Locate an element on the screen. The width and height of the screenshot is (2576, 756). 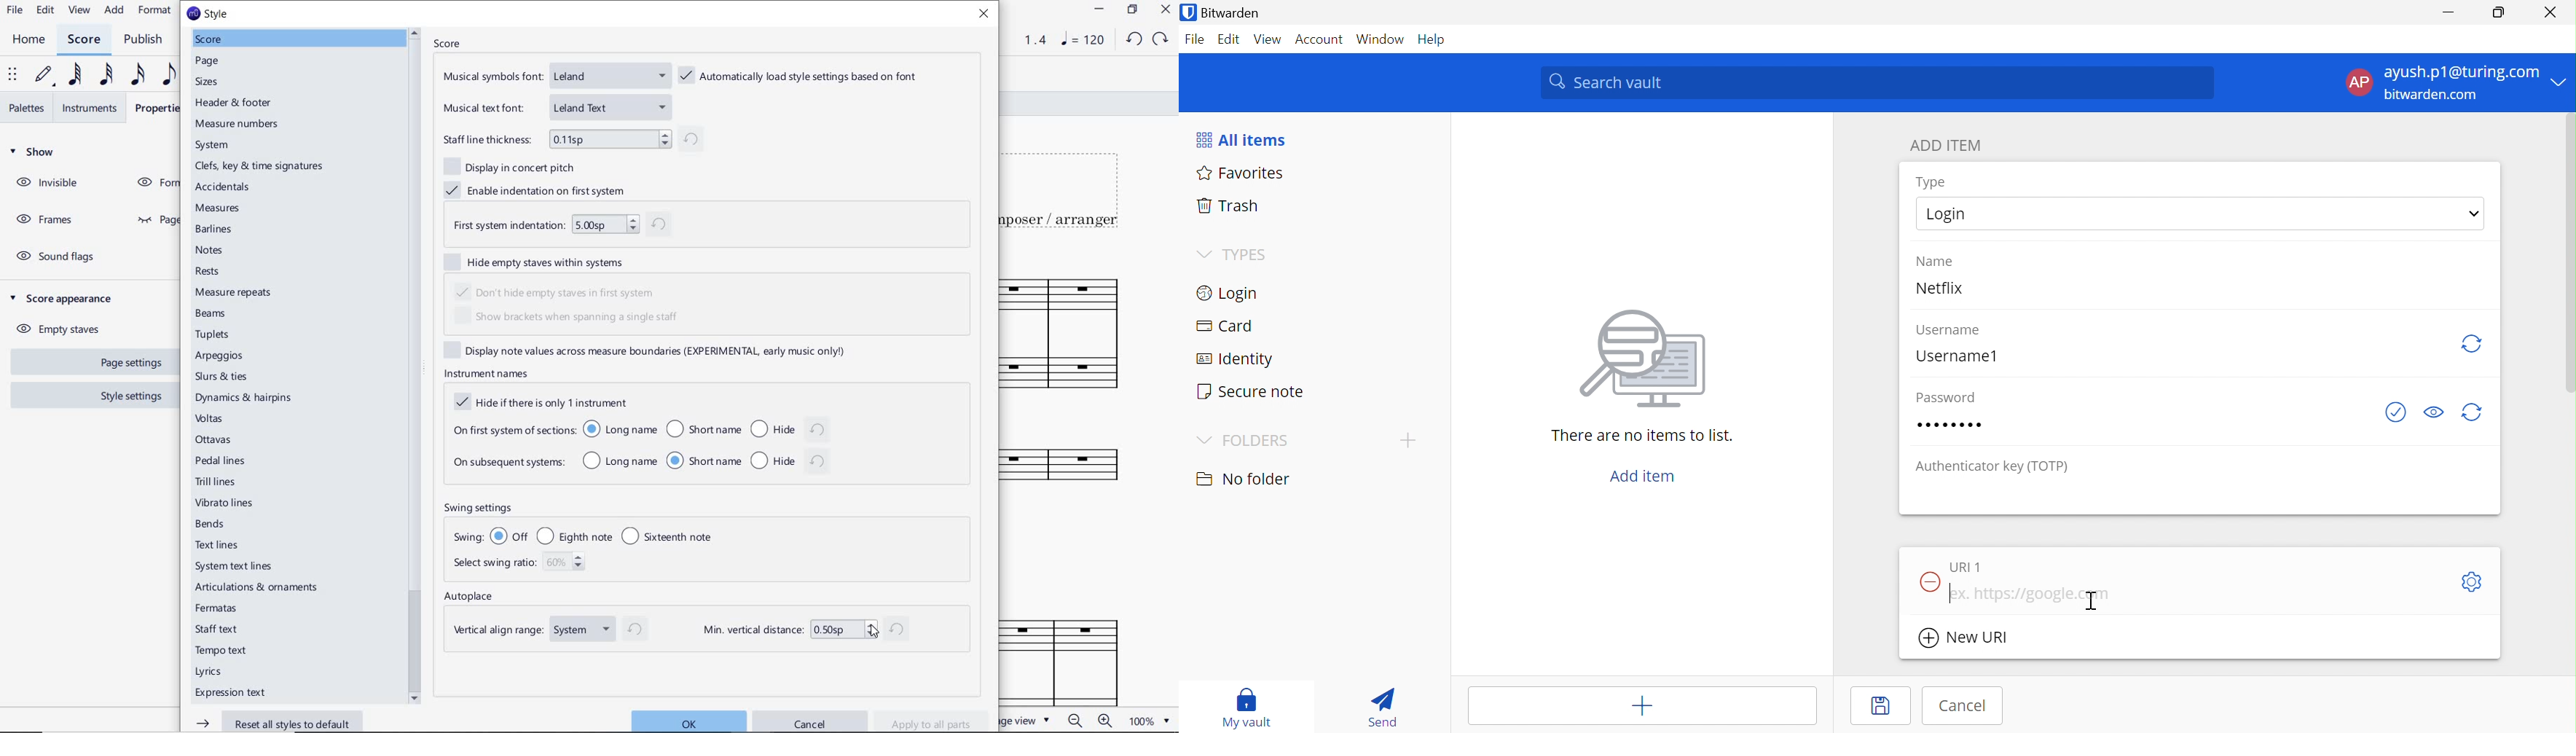
notes is located at coordinates (209, 250).